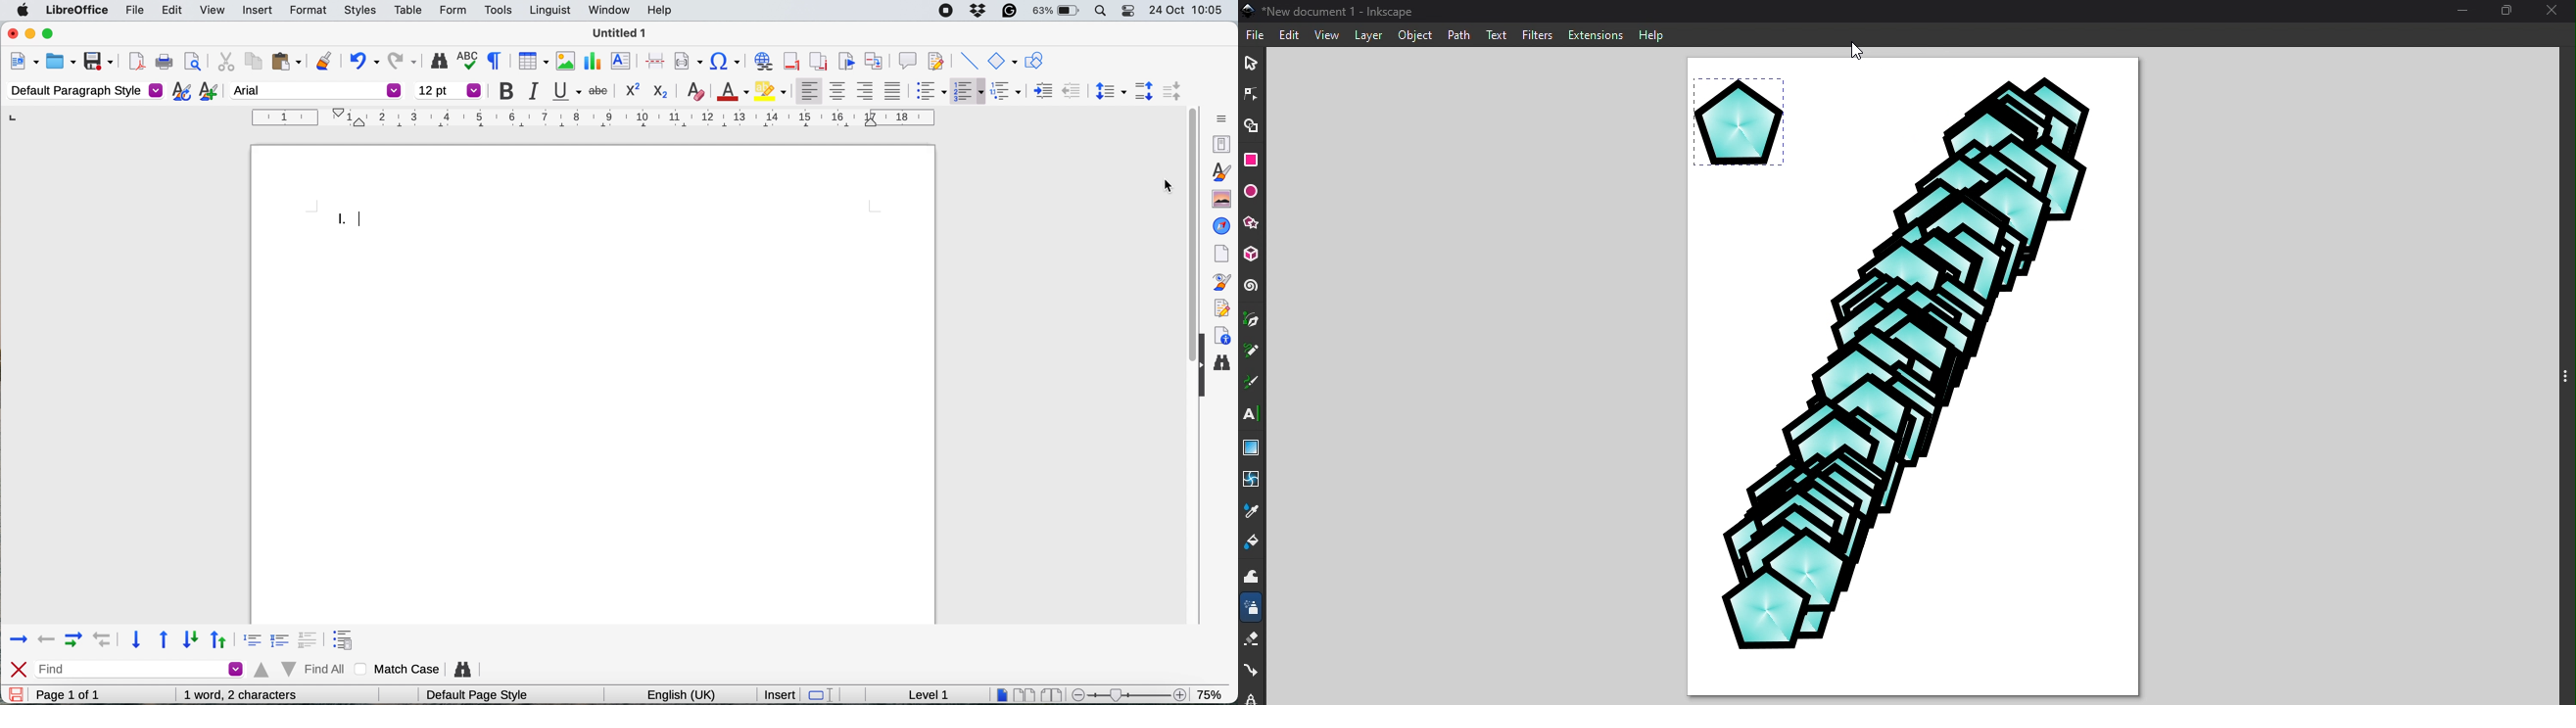 The height and width of the screenshot is (728, 2576). Describe the element at coordinates (61, 62) in the screenshot. I see `open` at that location.